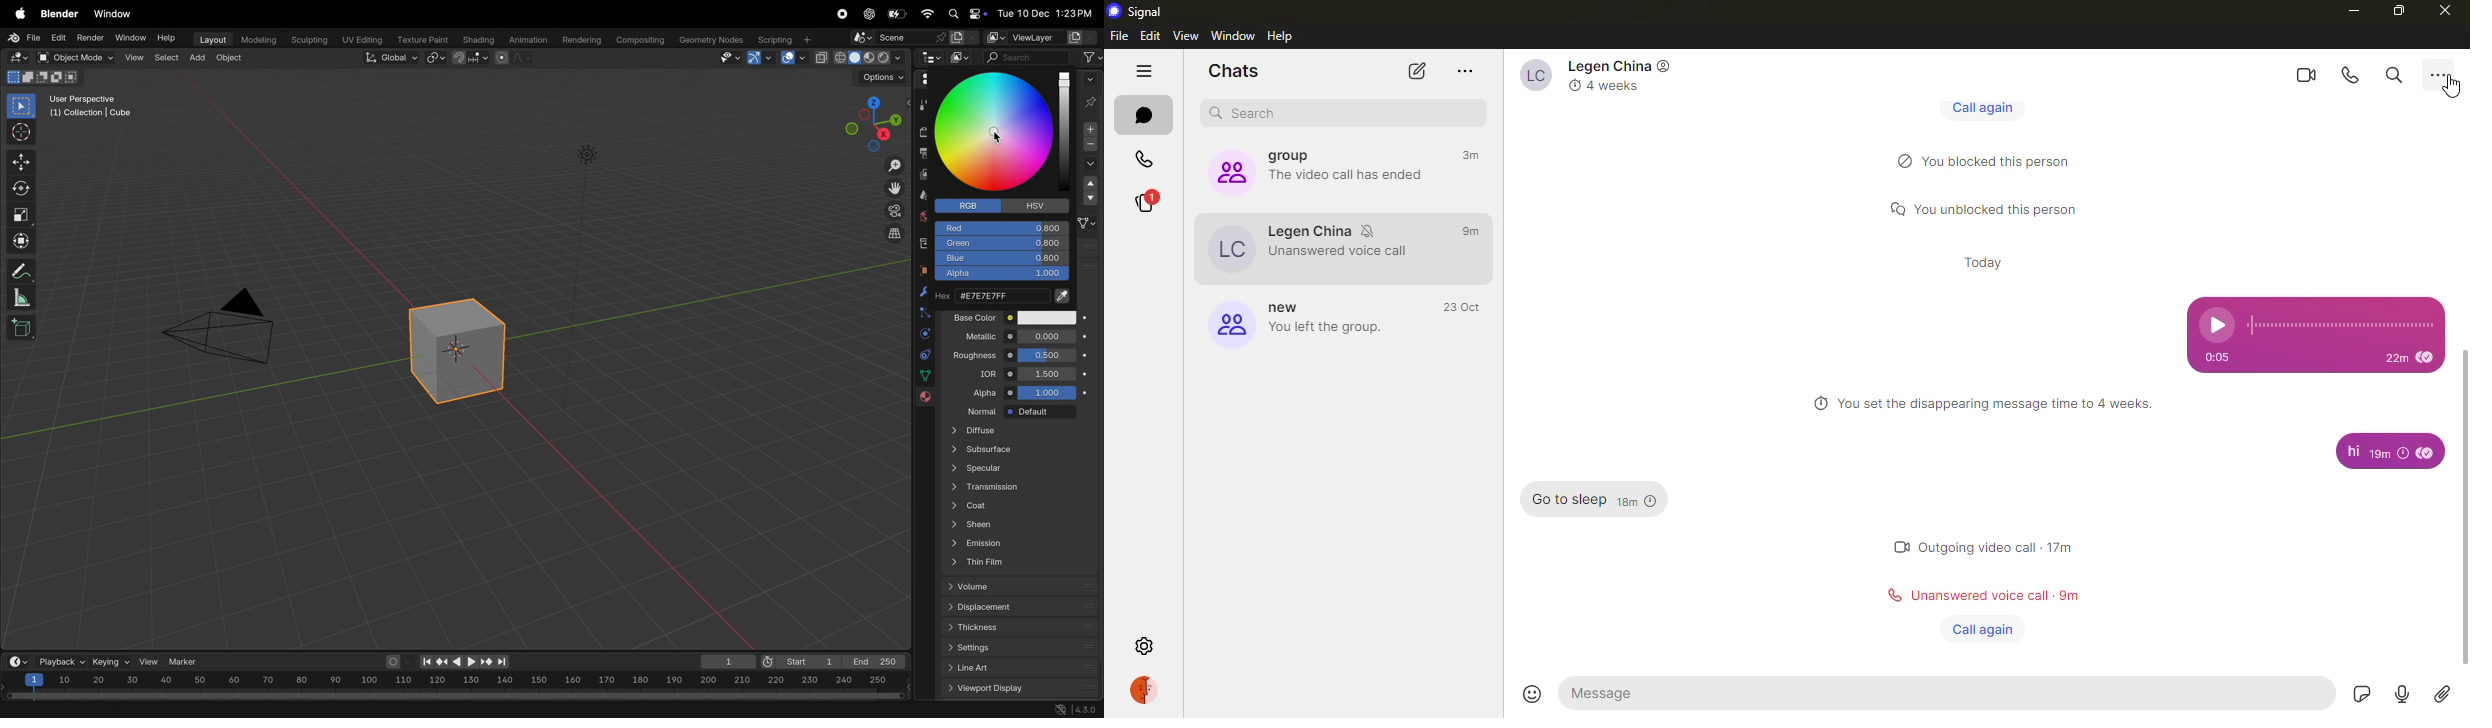 This screenshot has width=2492, height=728. Describe the element at coordinates (1976, 208) in the screenshot. I see `status message` at that location.